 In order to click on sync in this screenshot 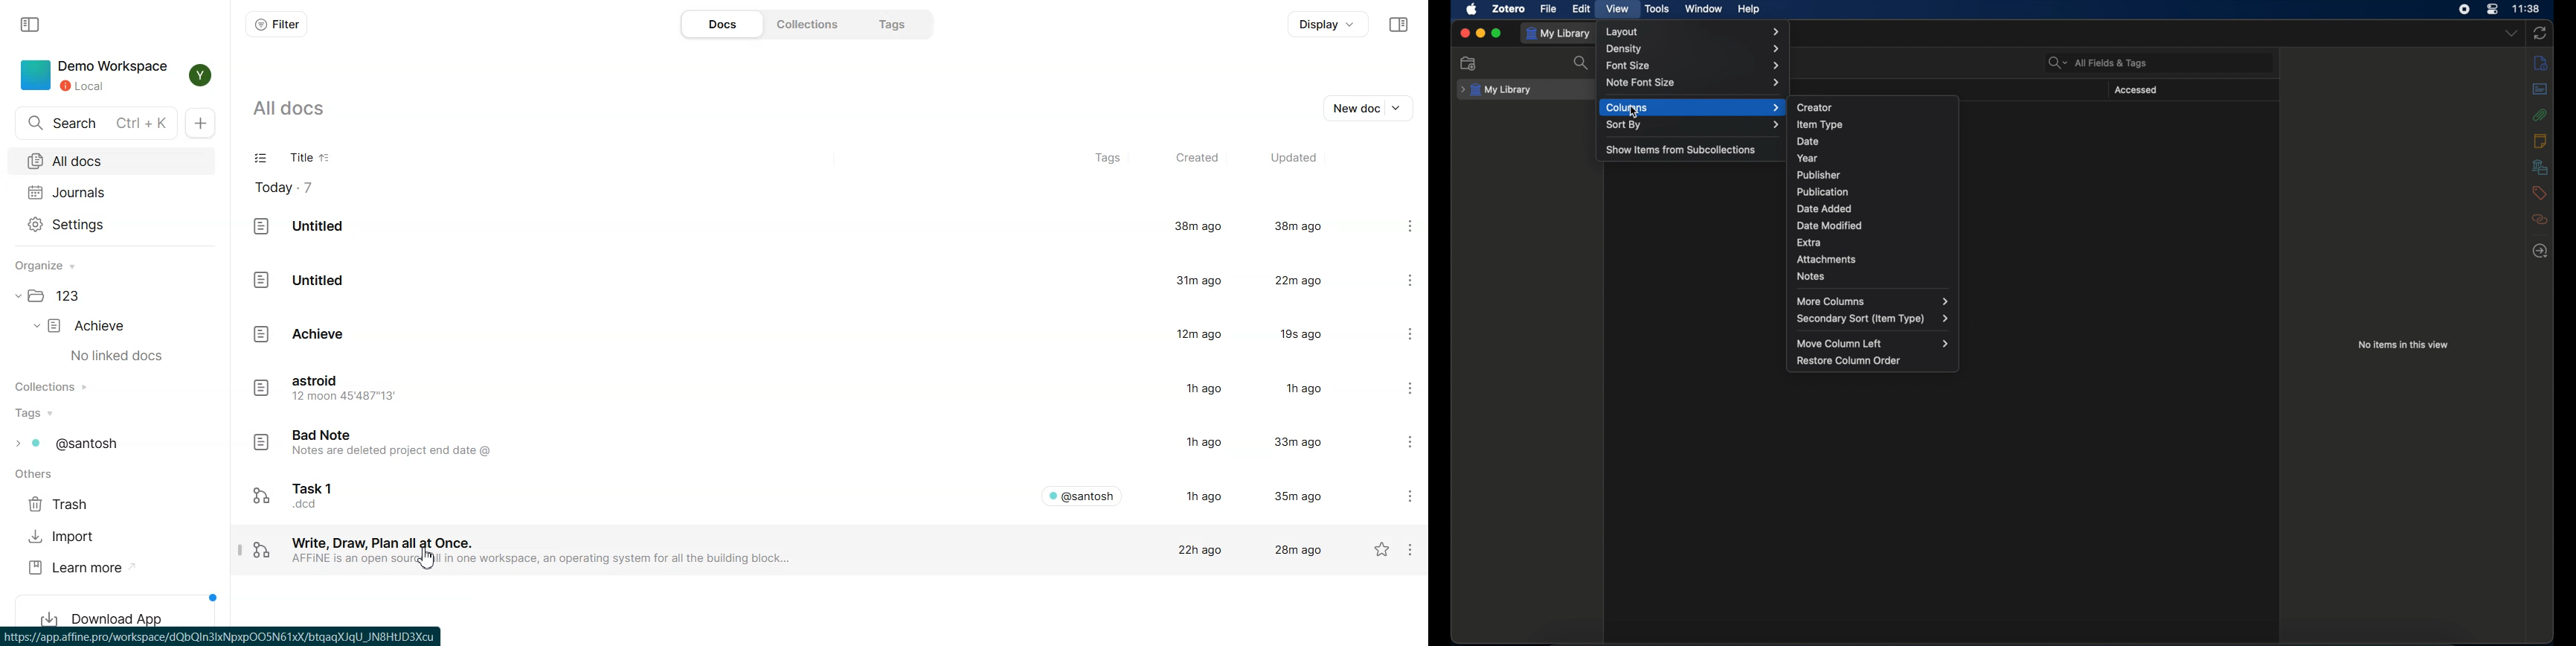, I will do `click(2540, 34)`.